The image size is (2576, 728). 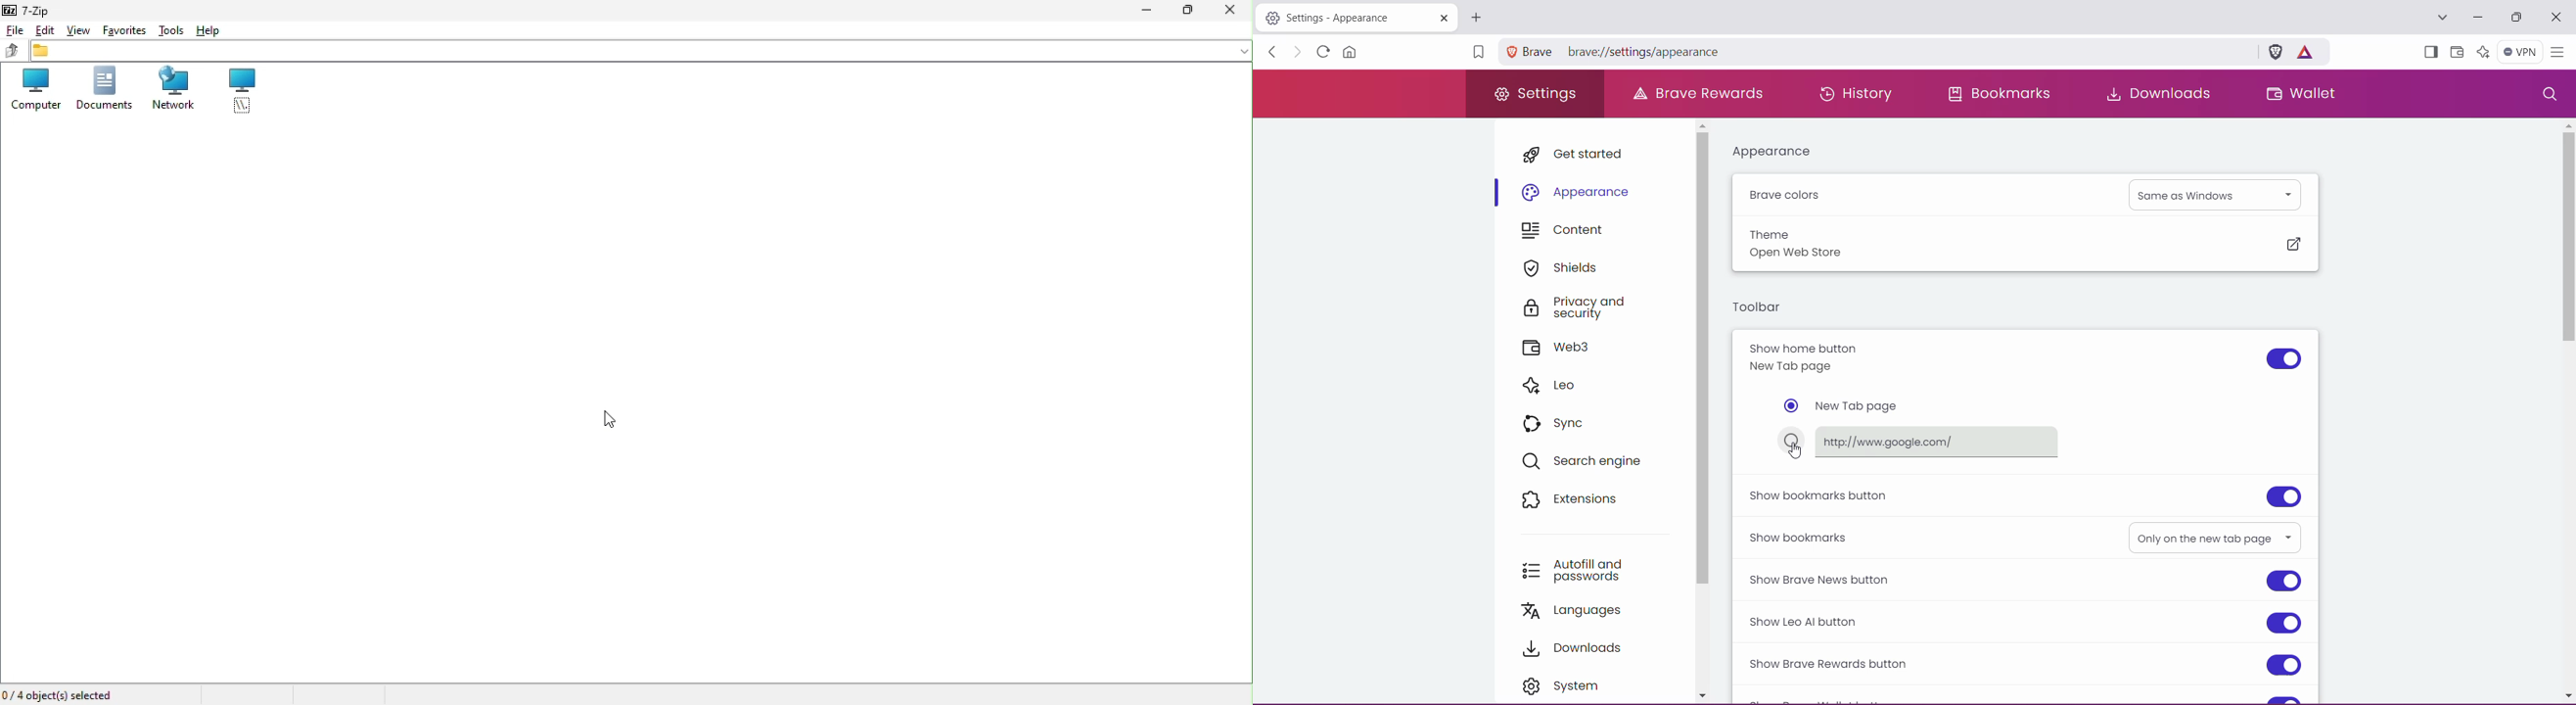 I want to click on Click to set URL for new Homepage, so click(x=1926, y=442).